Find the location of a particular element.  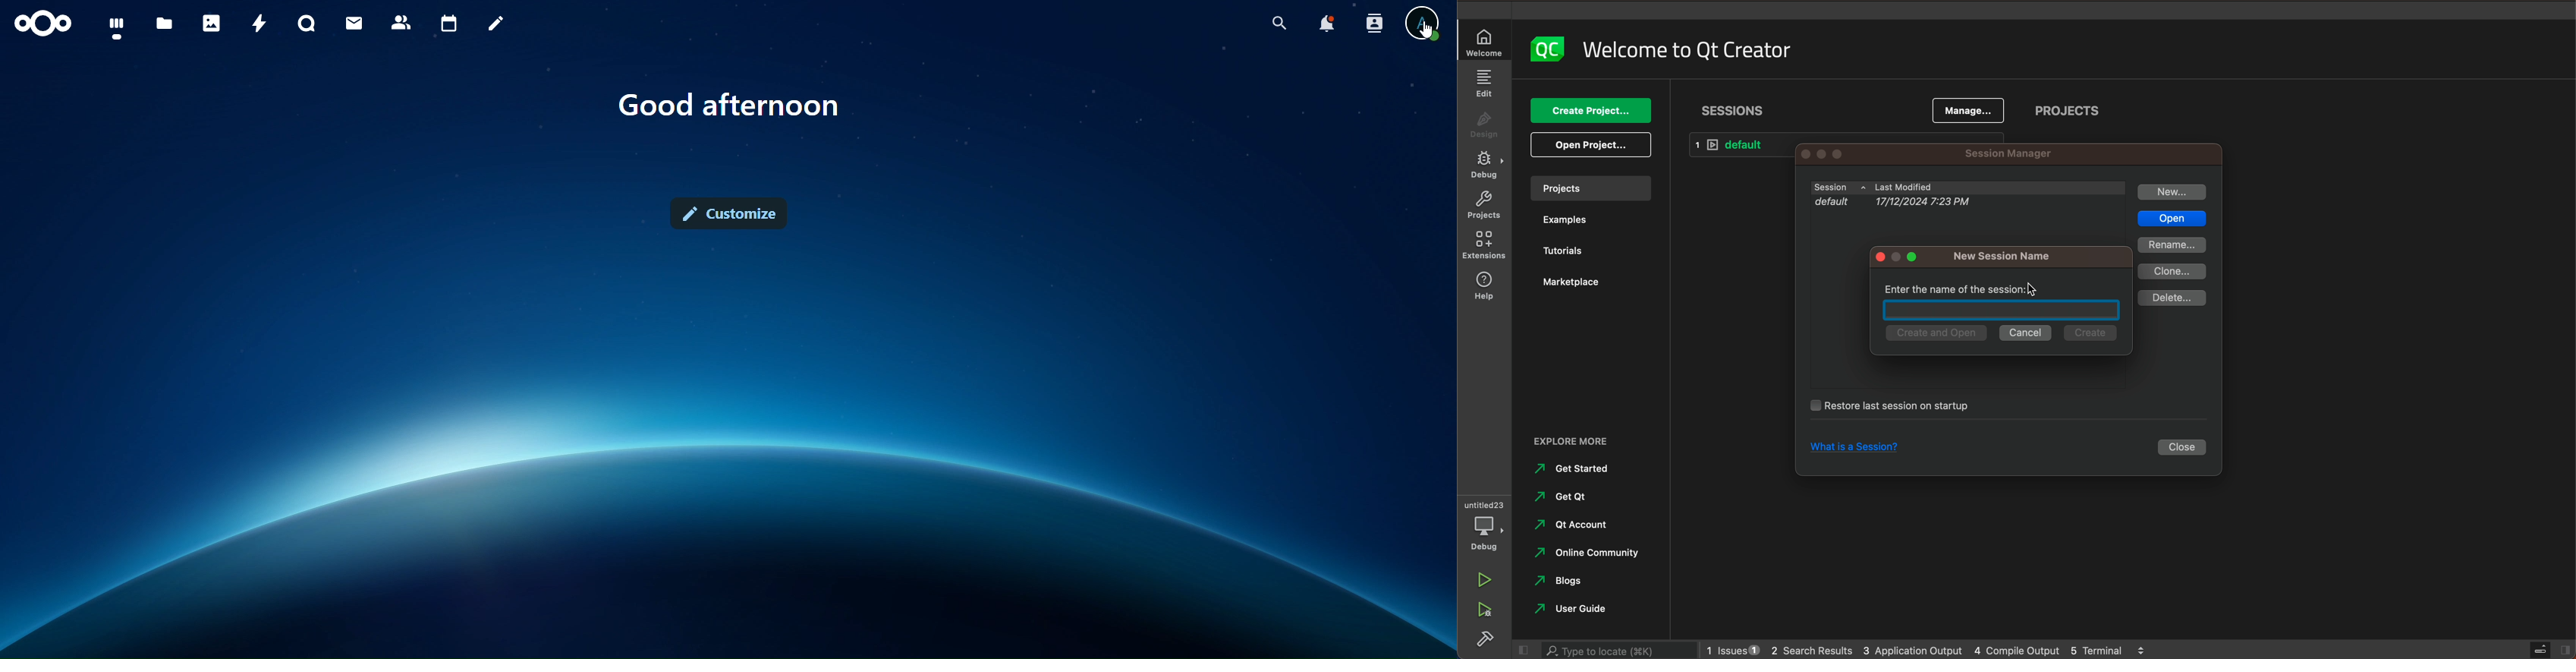

rename is located at coordinates (2171, 245).